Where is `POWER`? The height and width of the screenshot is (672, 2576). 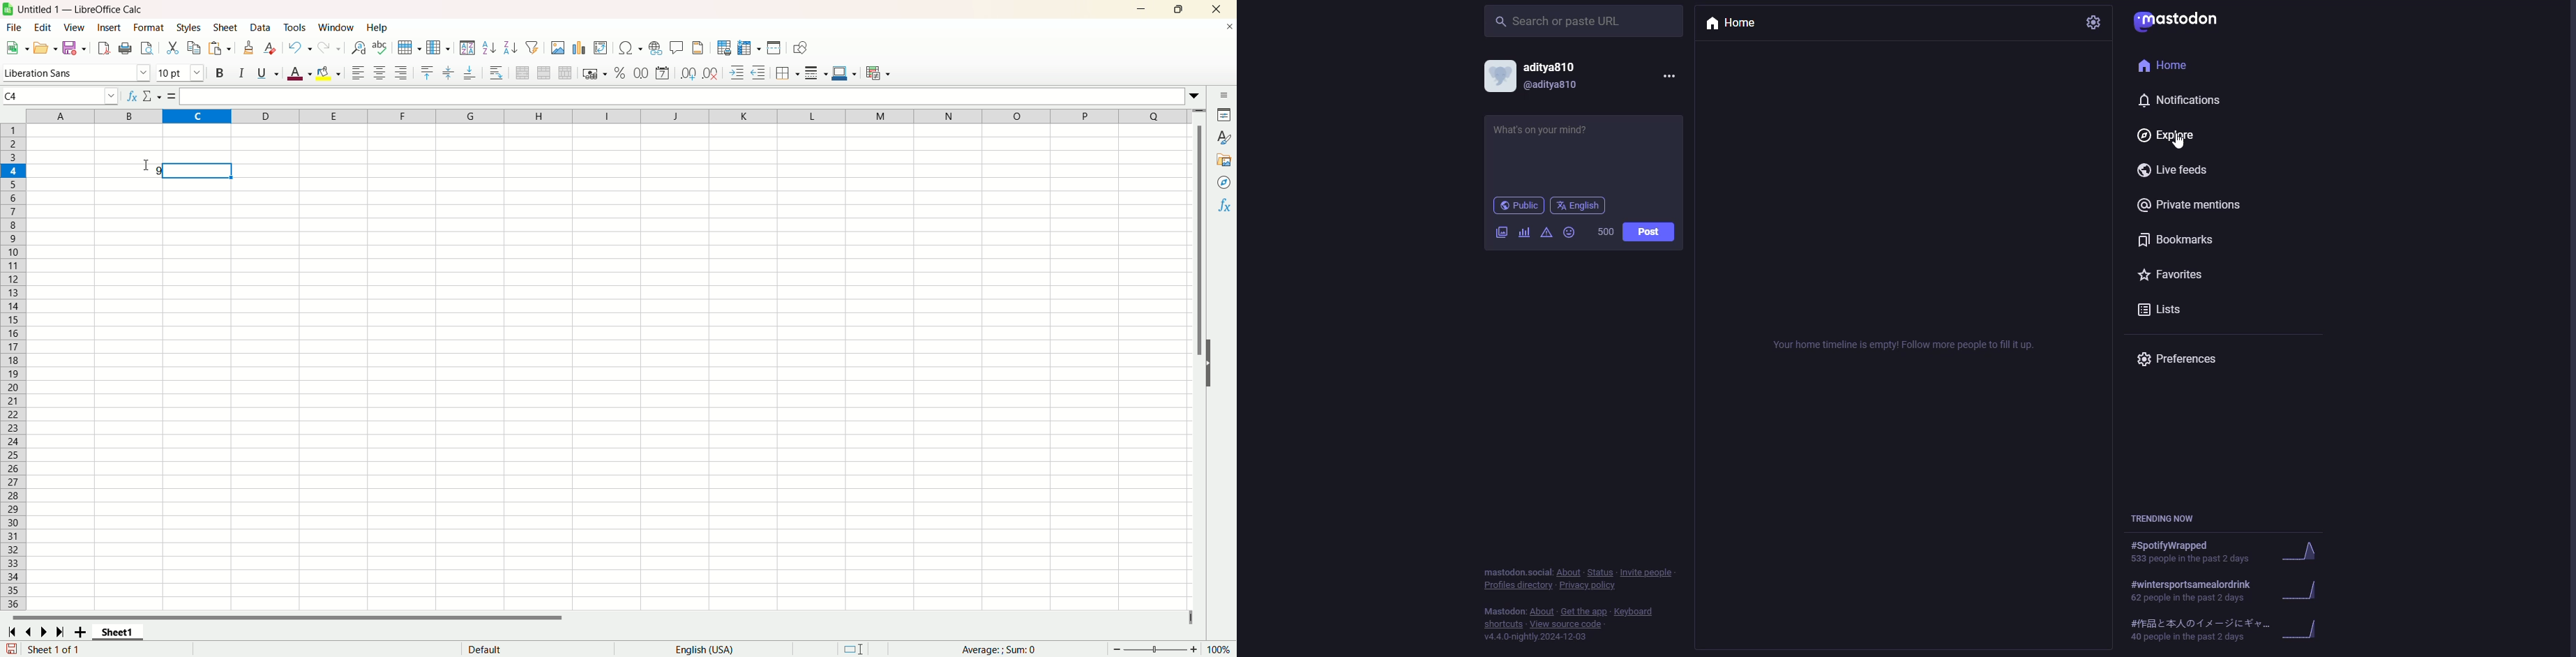 POWER is located at coordinates (59, 95).